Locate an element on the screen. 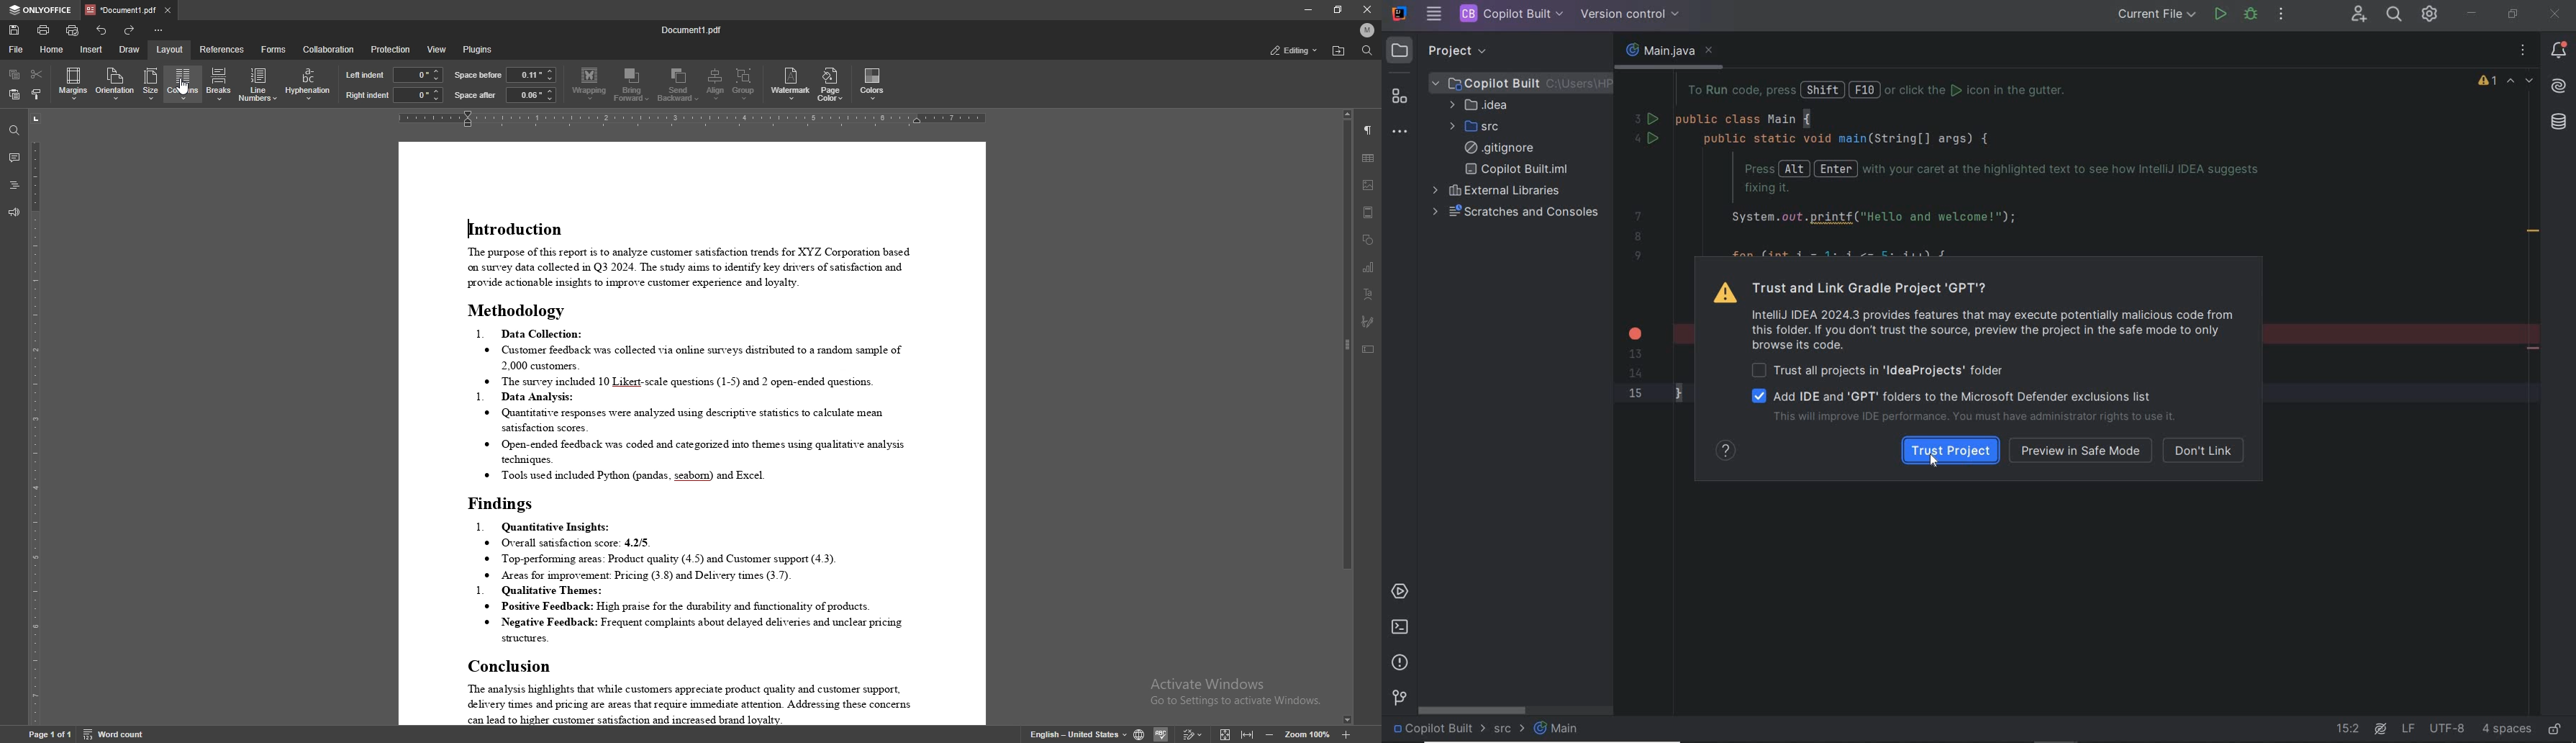 Image resolution: width=2576 pixels, height=756 pixels. configure toolbar is located at coordinates (161, 30).